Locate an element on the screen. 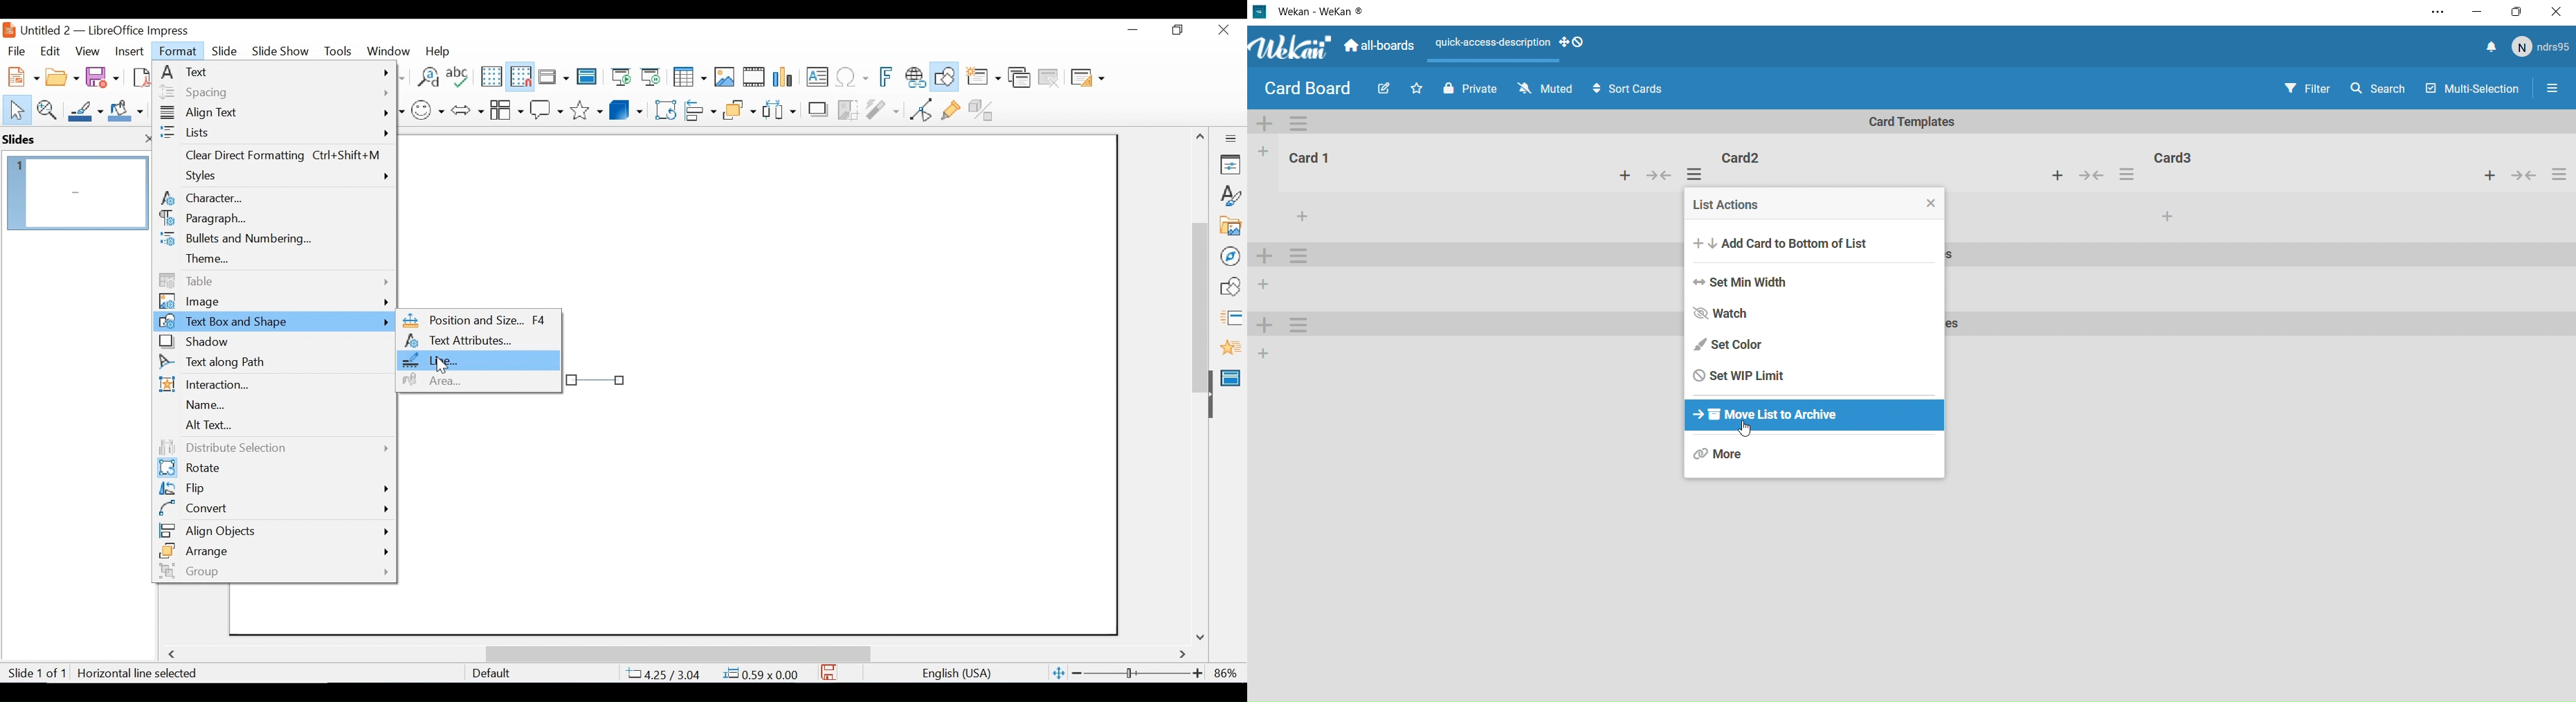 The image size is (2576, 728). New is located at coordinates (21, 75).